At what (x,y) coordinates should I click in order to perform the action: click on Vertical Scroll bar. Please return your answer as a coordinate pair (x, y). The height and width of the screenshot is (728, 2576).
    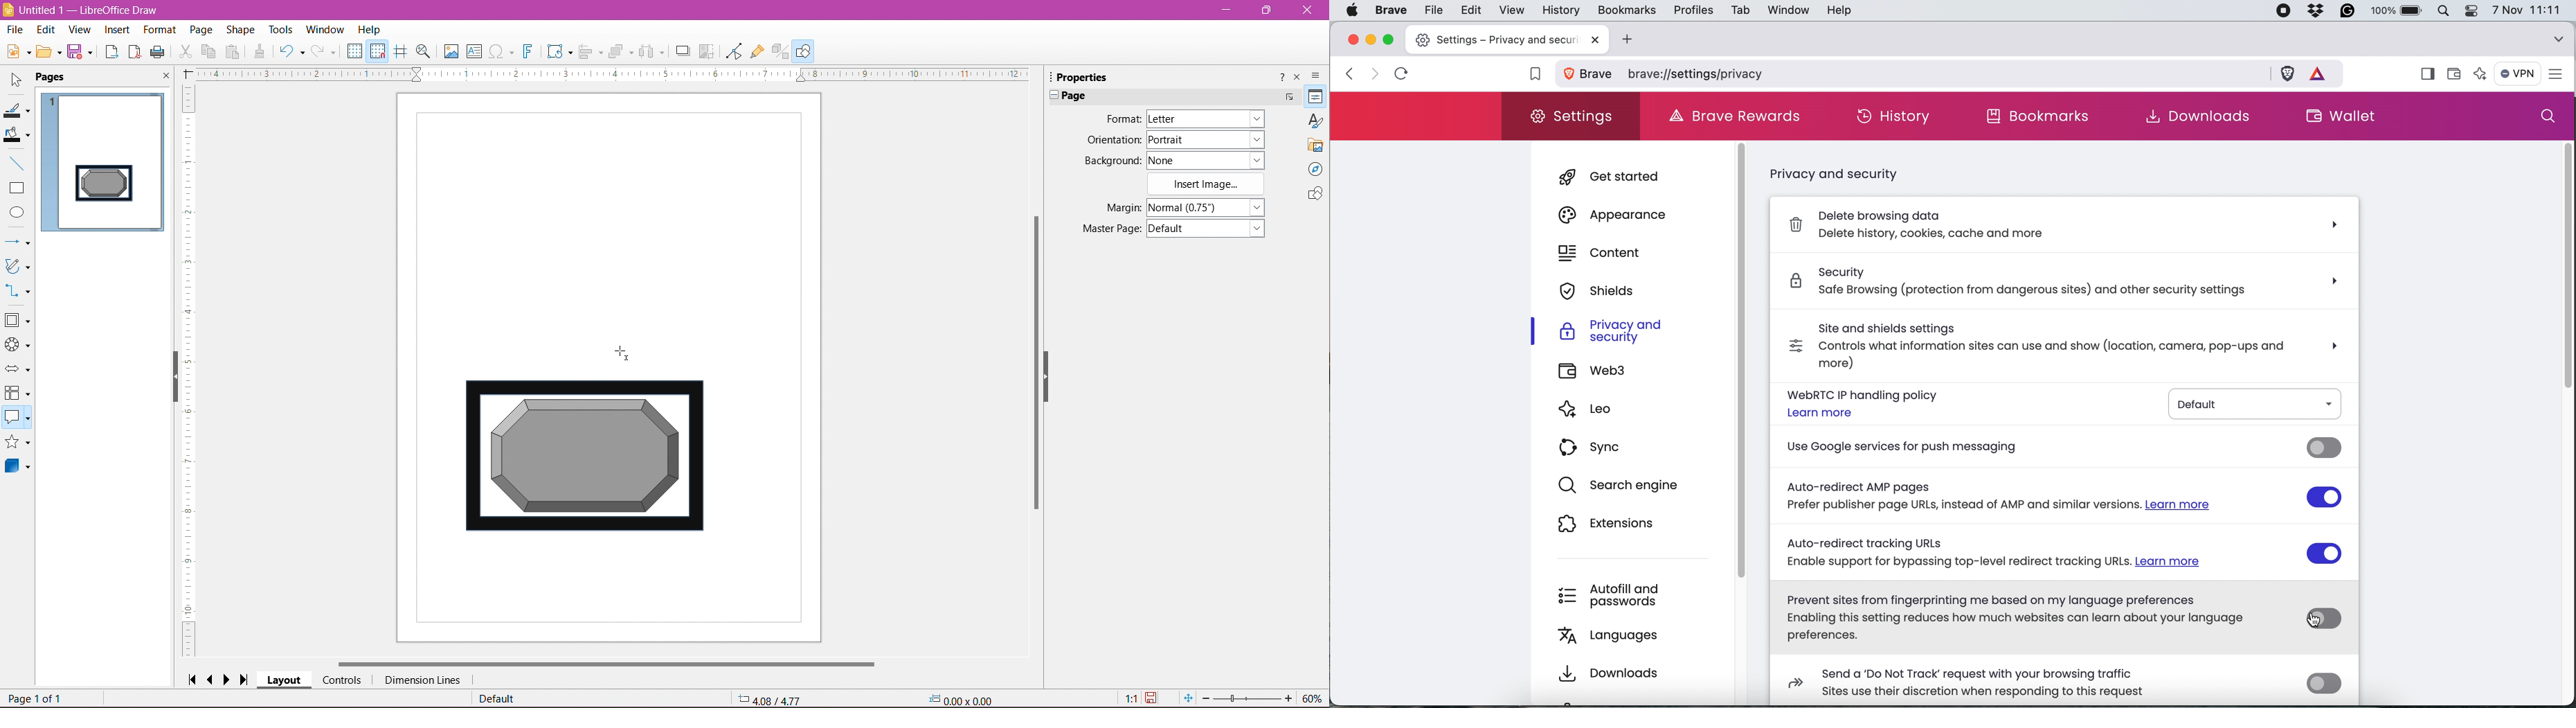
    Looking at the image, I should click on (1036, 368).